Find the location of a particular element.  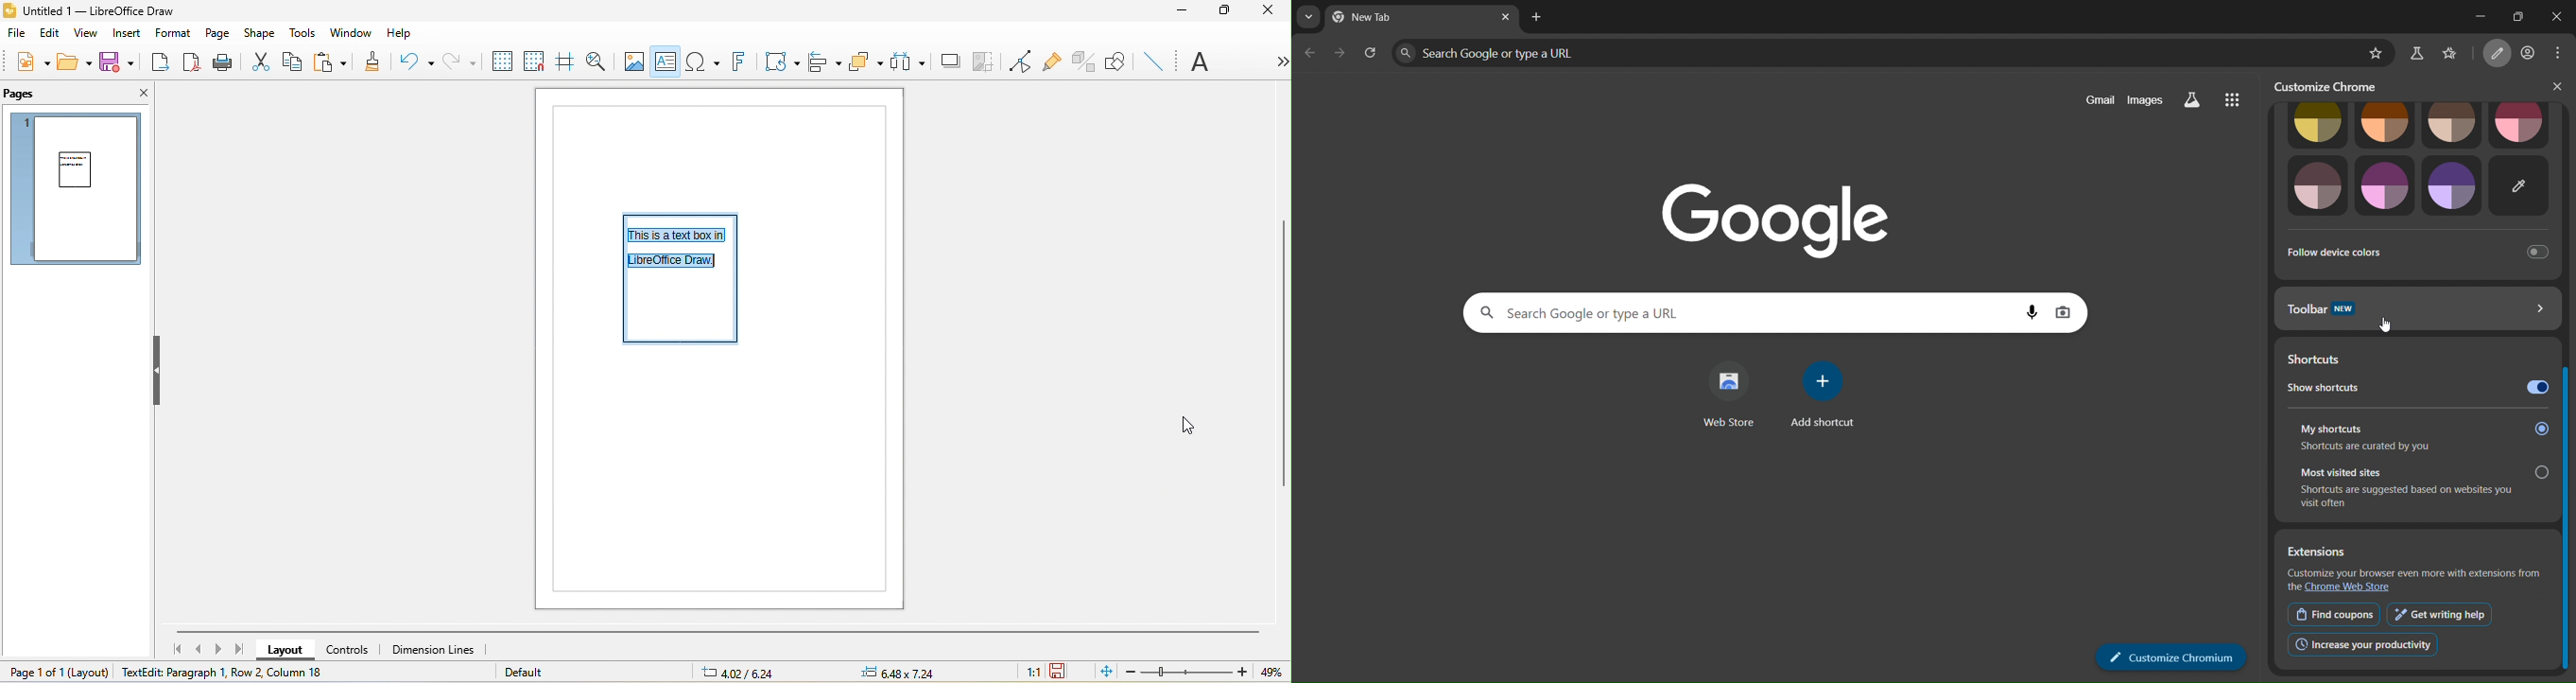

align object is located at coordinates (823, 63).